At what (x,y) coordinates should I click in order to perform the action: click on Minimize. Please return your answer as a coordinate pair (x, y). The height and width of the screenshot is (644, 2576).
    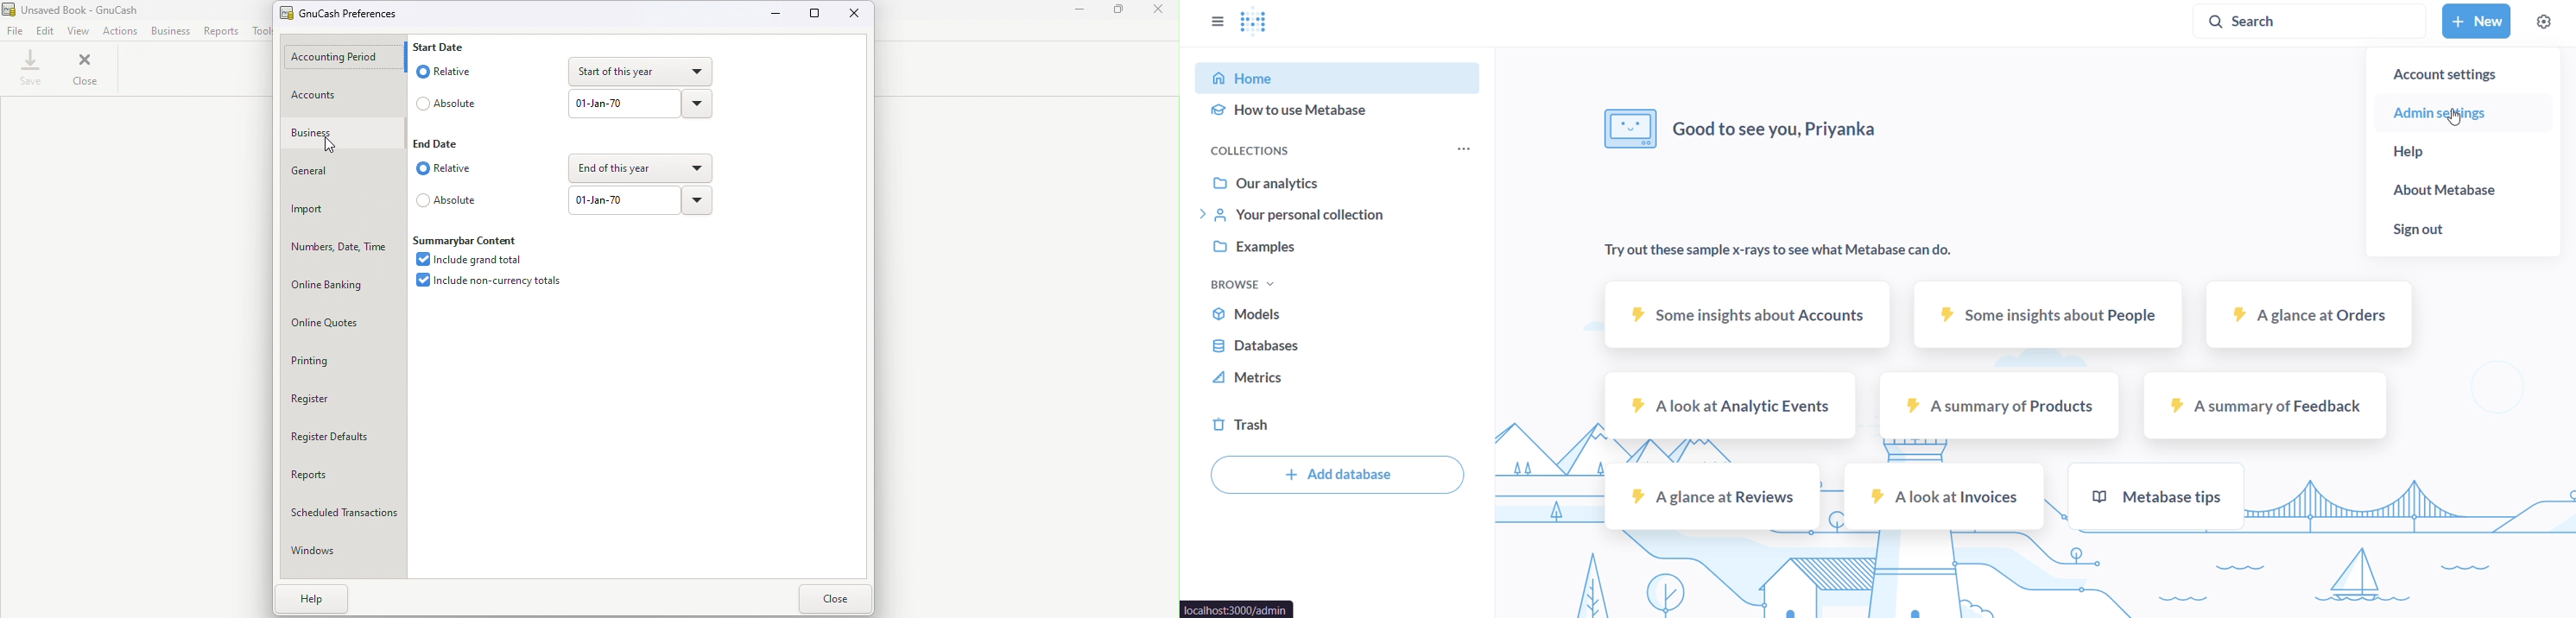
    Looking at the image, I should click on (780, 16).